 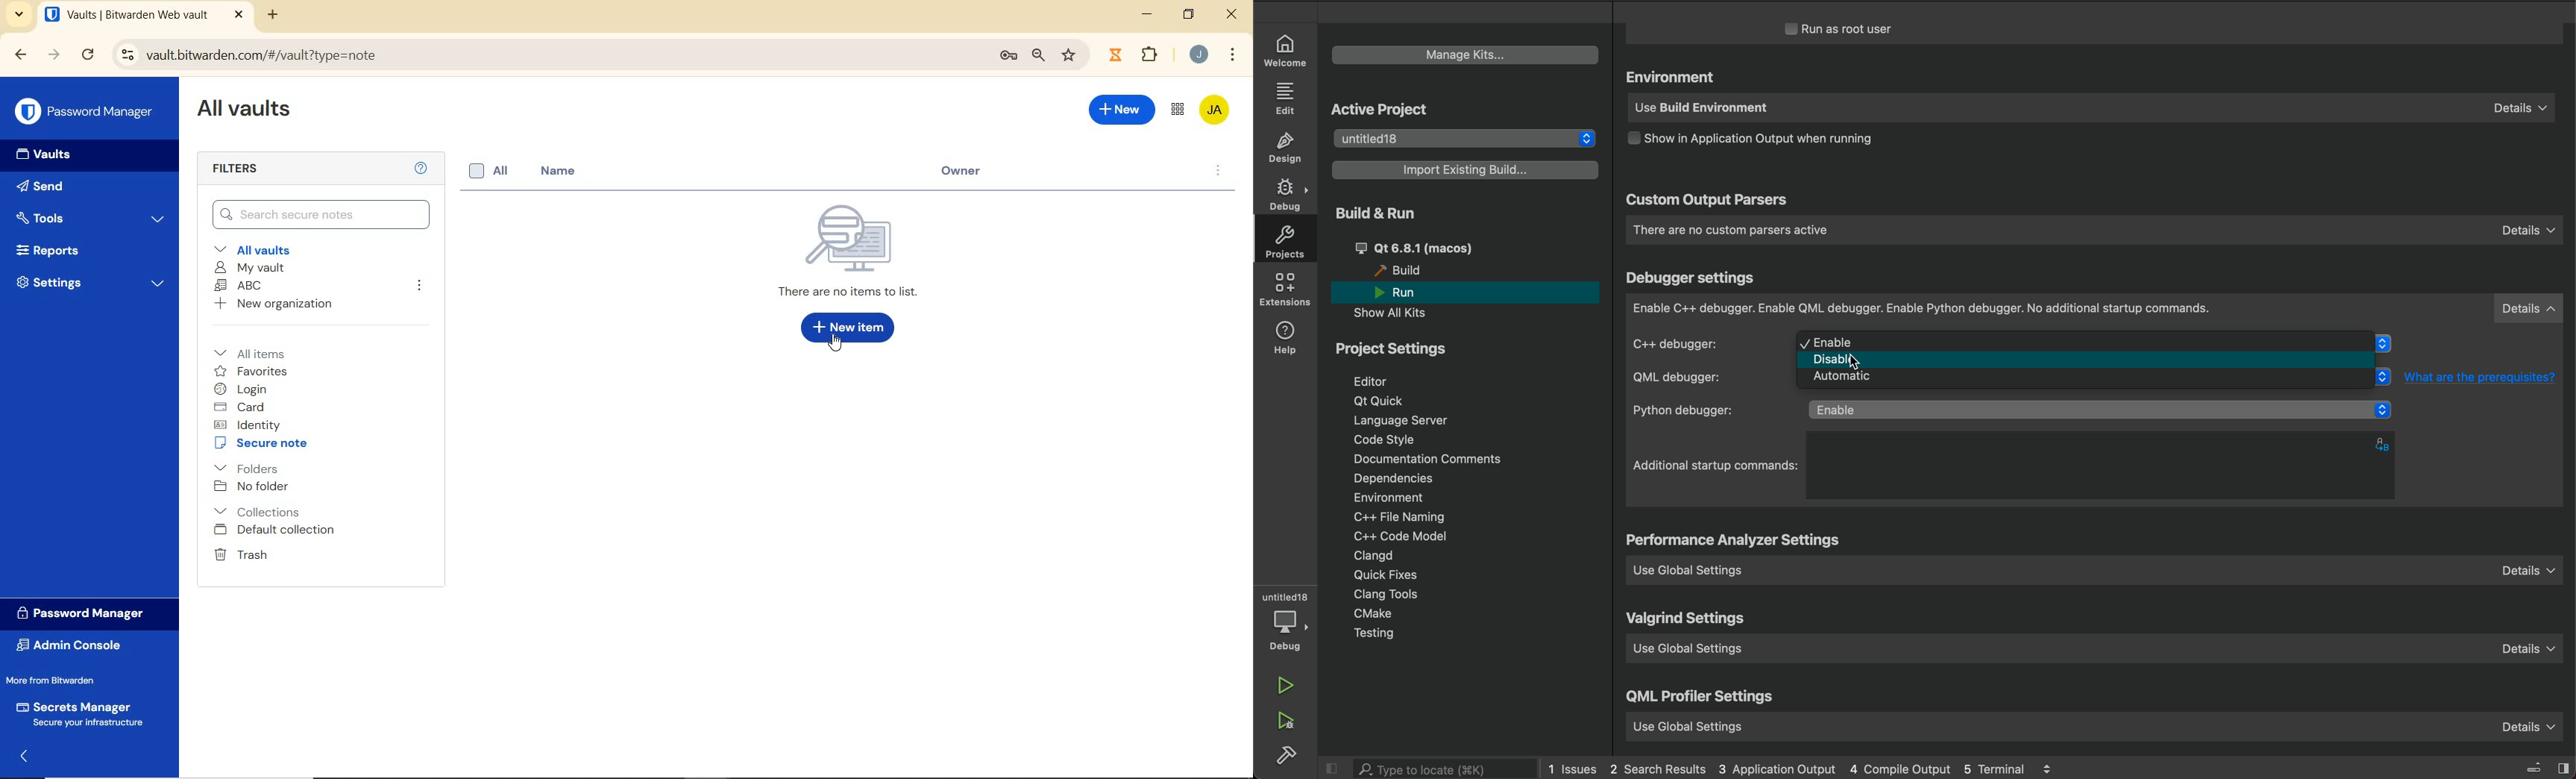 What do you see at coordinates (276, 531) in the screenshot?
I see `Default collection` at bounding box center [276, 531].